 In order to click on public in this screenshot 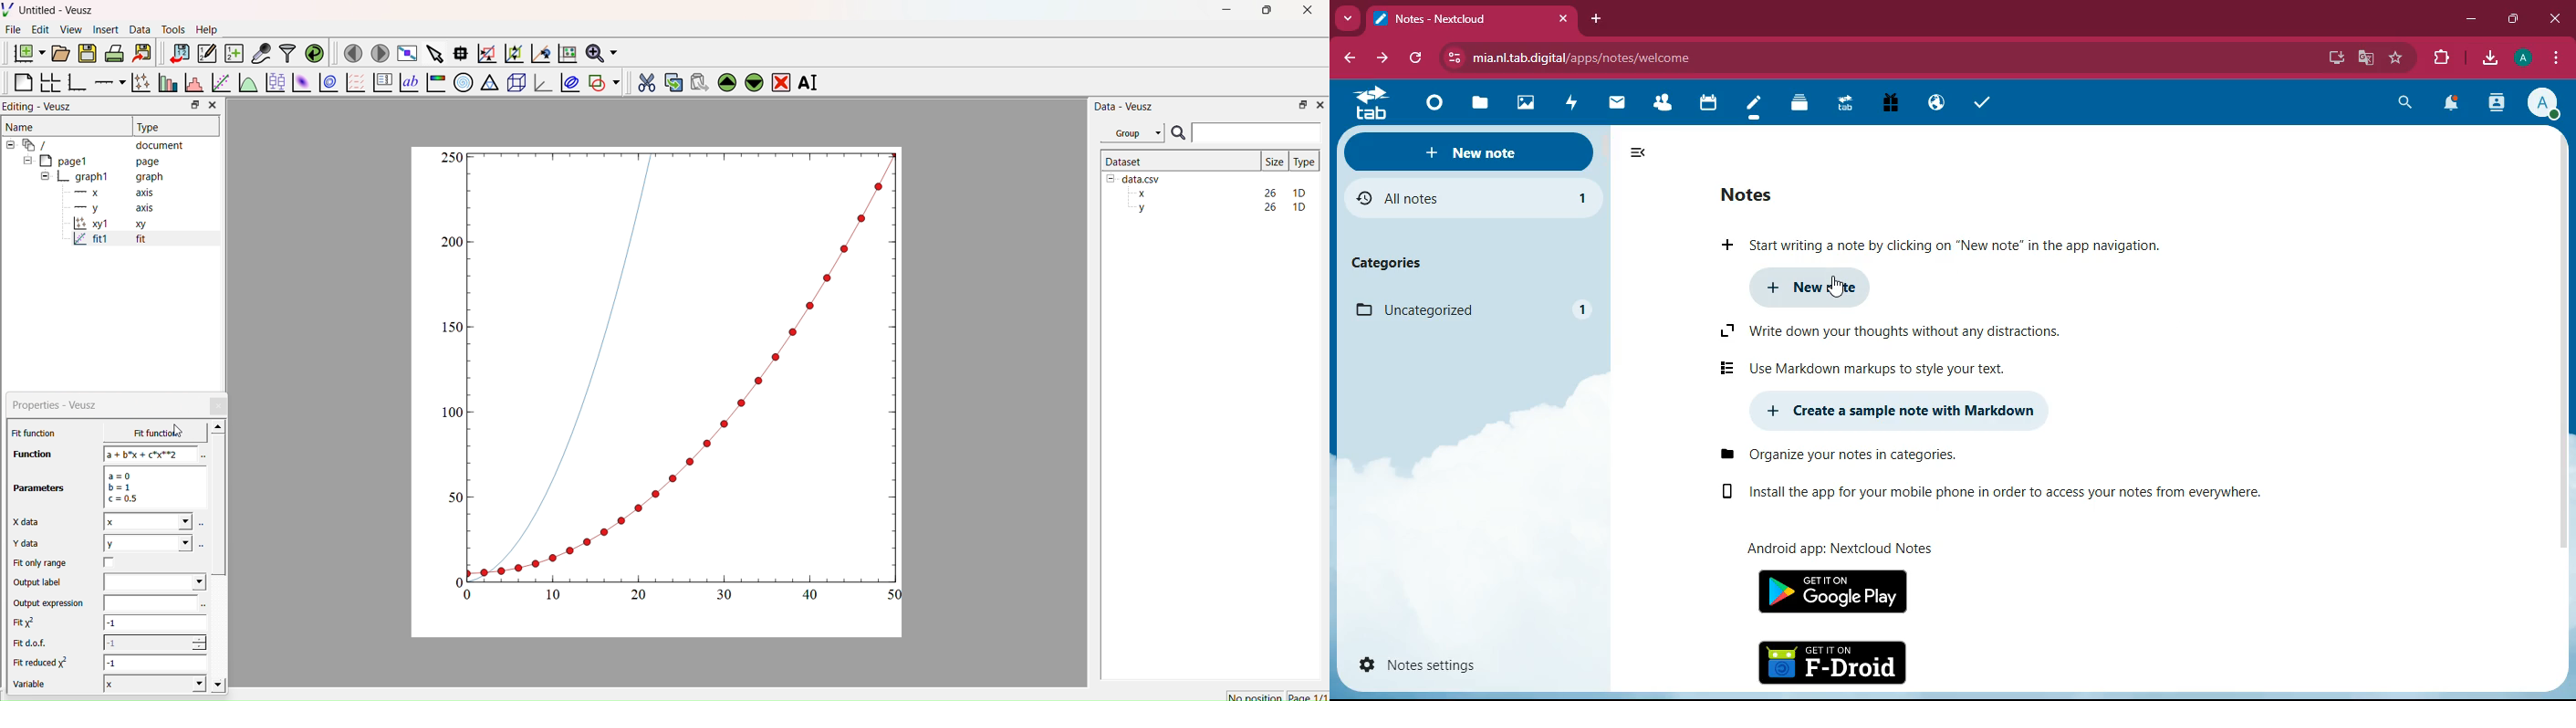, I will do `click(1937, 104)`.